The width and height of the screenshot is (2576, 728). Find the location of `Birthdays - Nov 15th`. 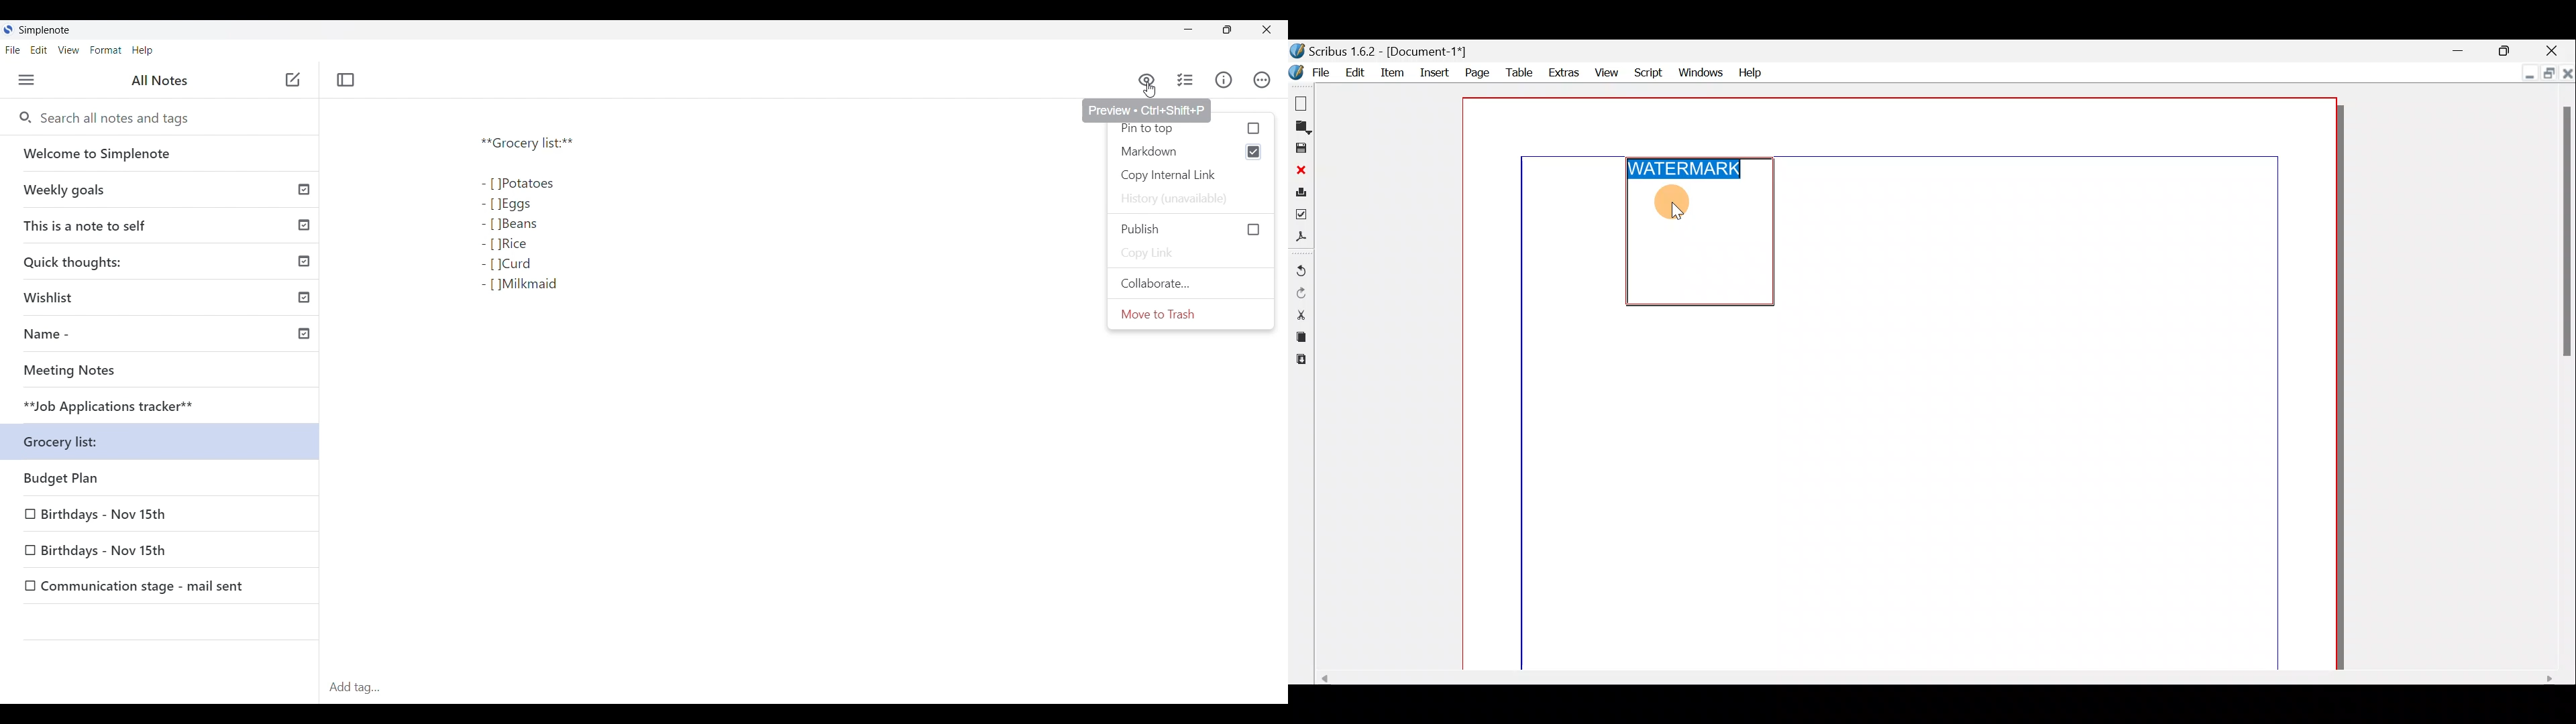

Birthdays - Nov 15th is located at coordinates (162, 551).